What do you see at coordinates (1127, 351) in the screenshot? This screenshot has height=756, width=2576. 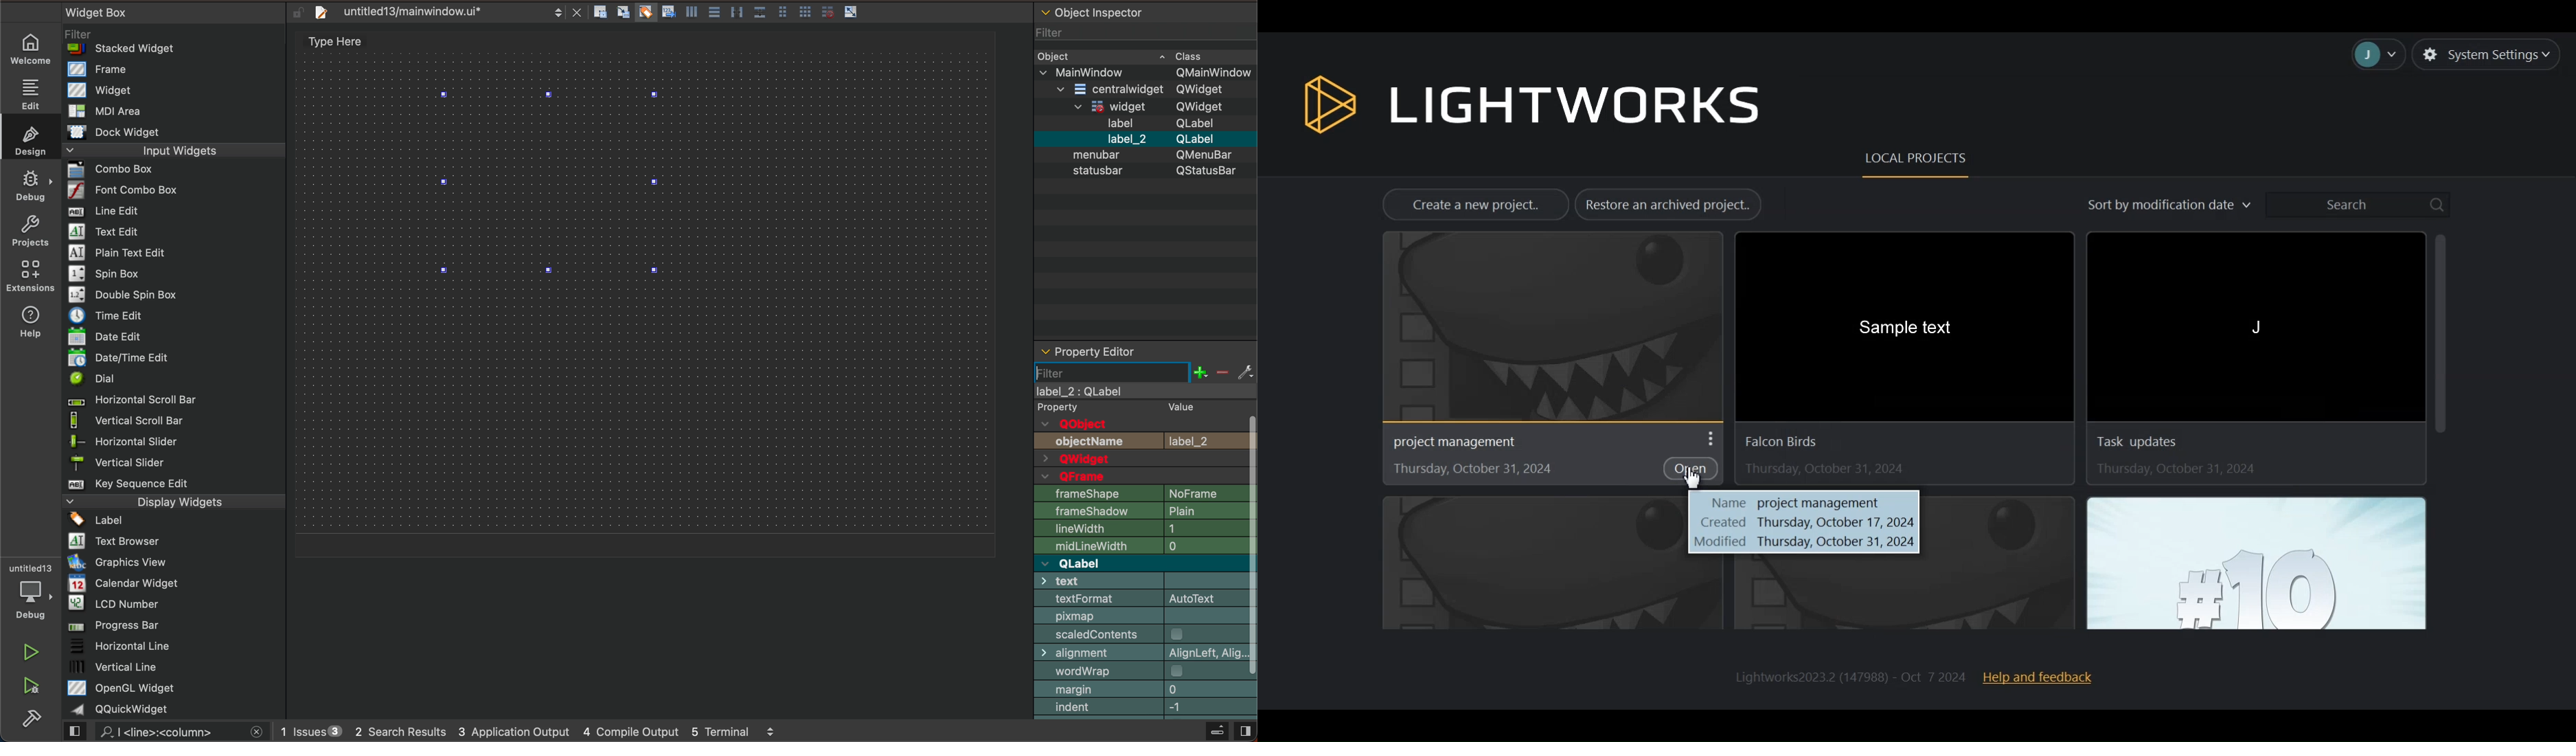 I see `property editor` at bounding box center [1127, 351].